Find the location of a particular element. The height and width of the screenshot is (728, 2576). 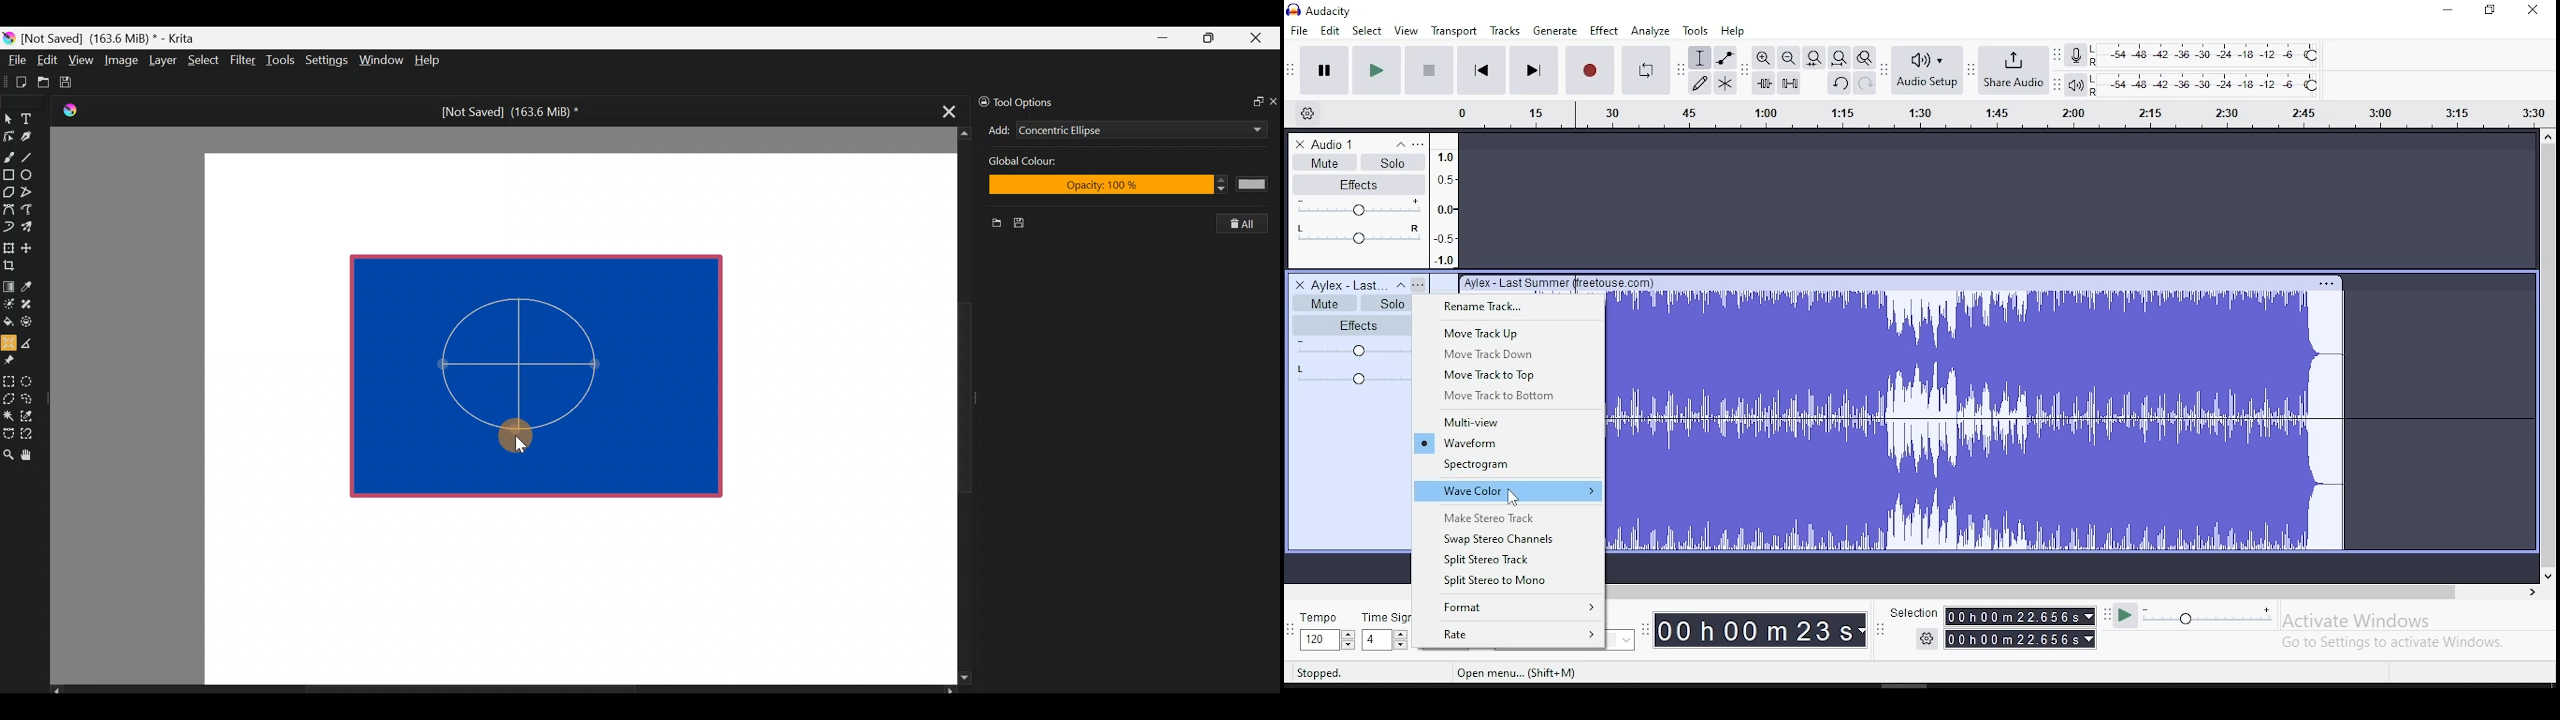

Line tool is located at coordinates (35, 156).